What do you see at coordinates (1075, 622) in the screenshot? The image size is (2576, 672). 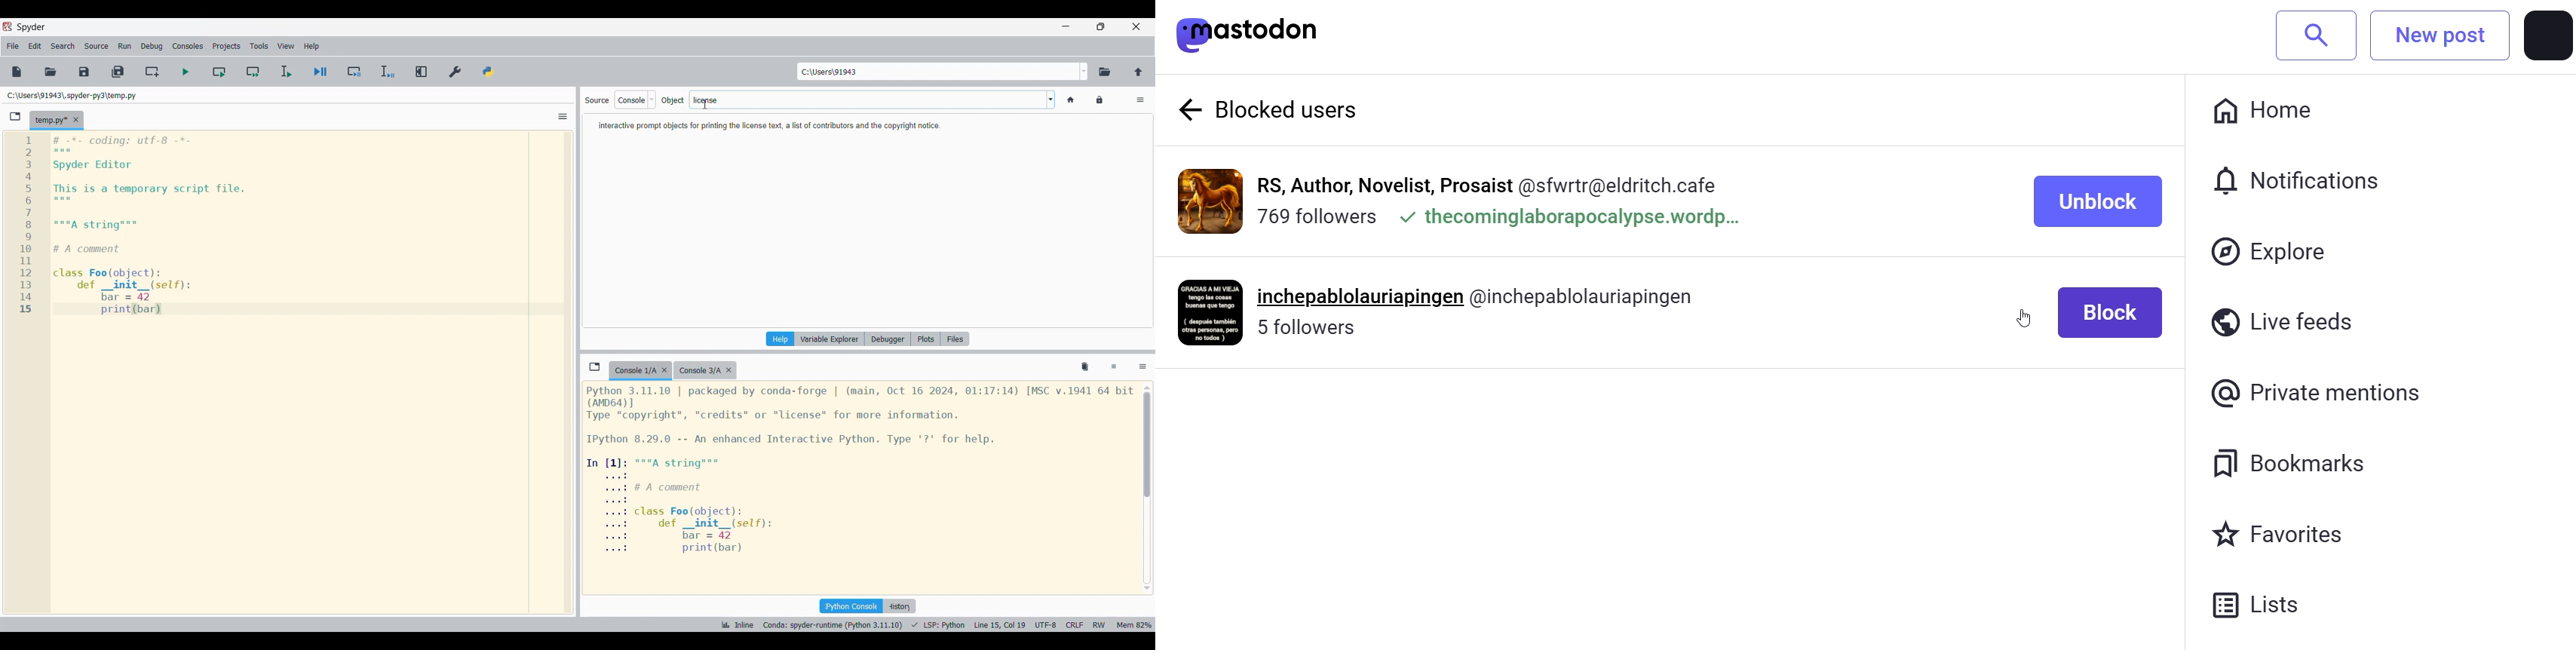 I see `CRLF` at bounding box center [1075, 622].